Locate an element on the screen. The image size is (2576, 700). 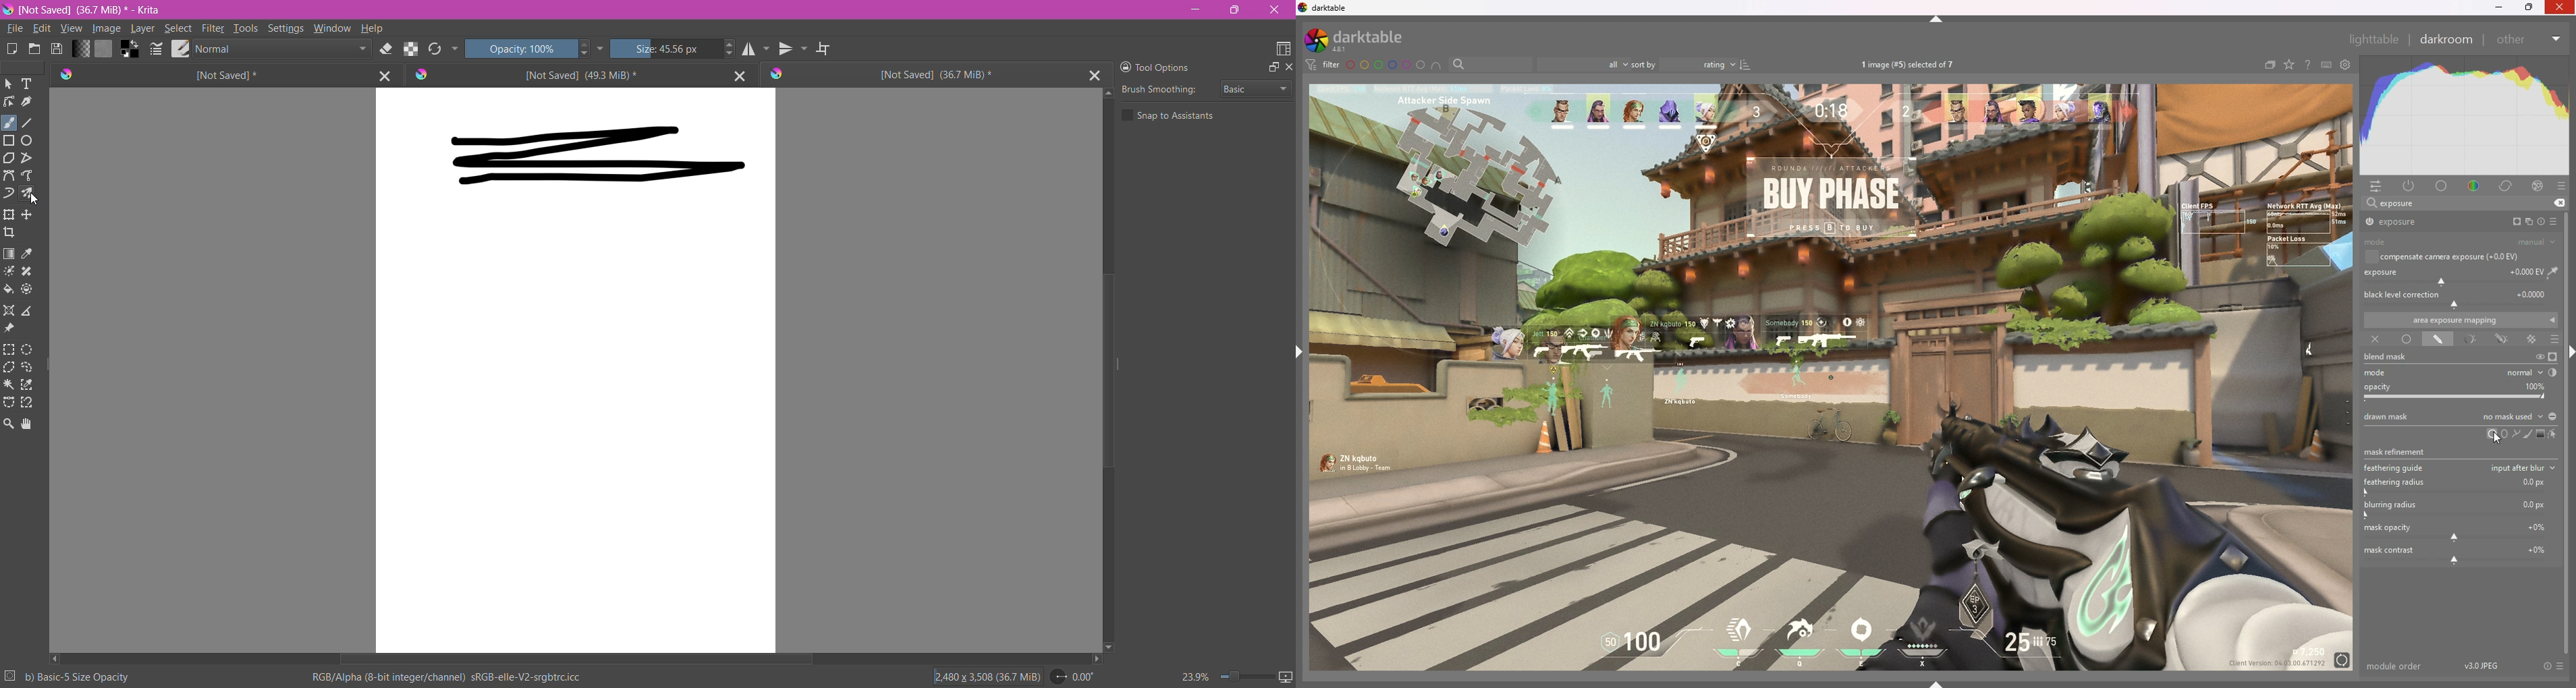
 is located at coordinates (2561, 8).